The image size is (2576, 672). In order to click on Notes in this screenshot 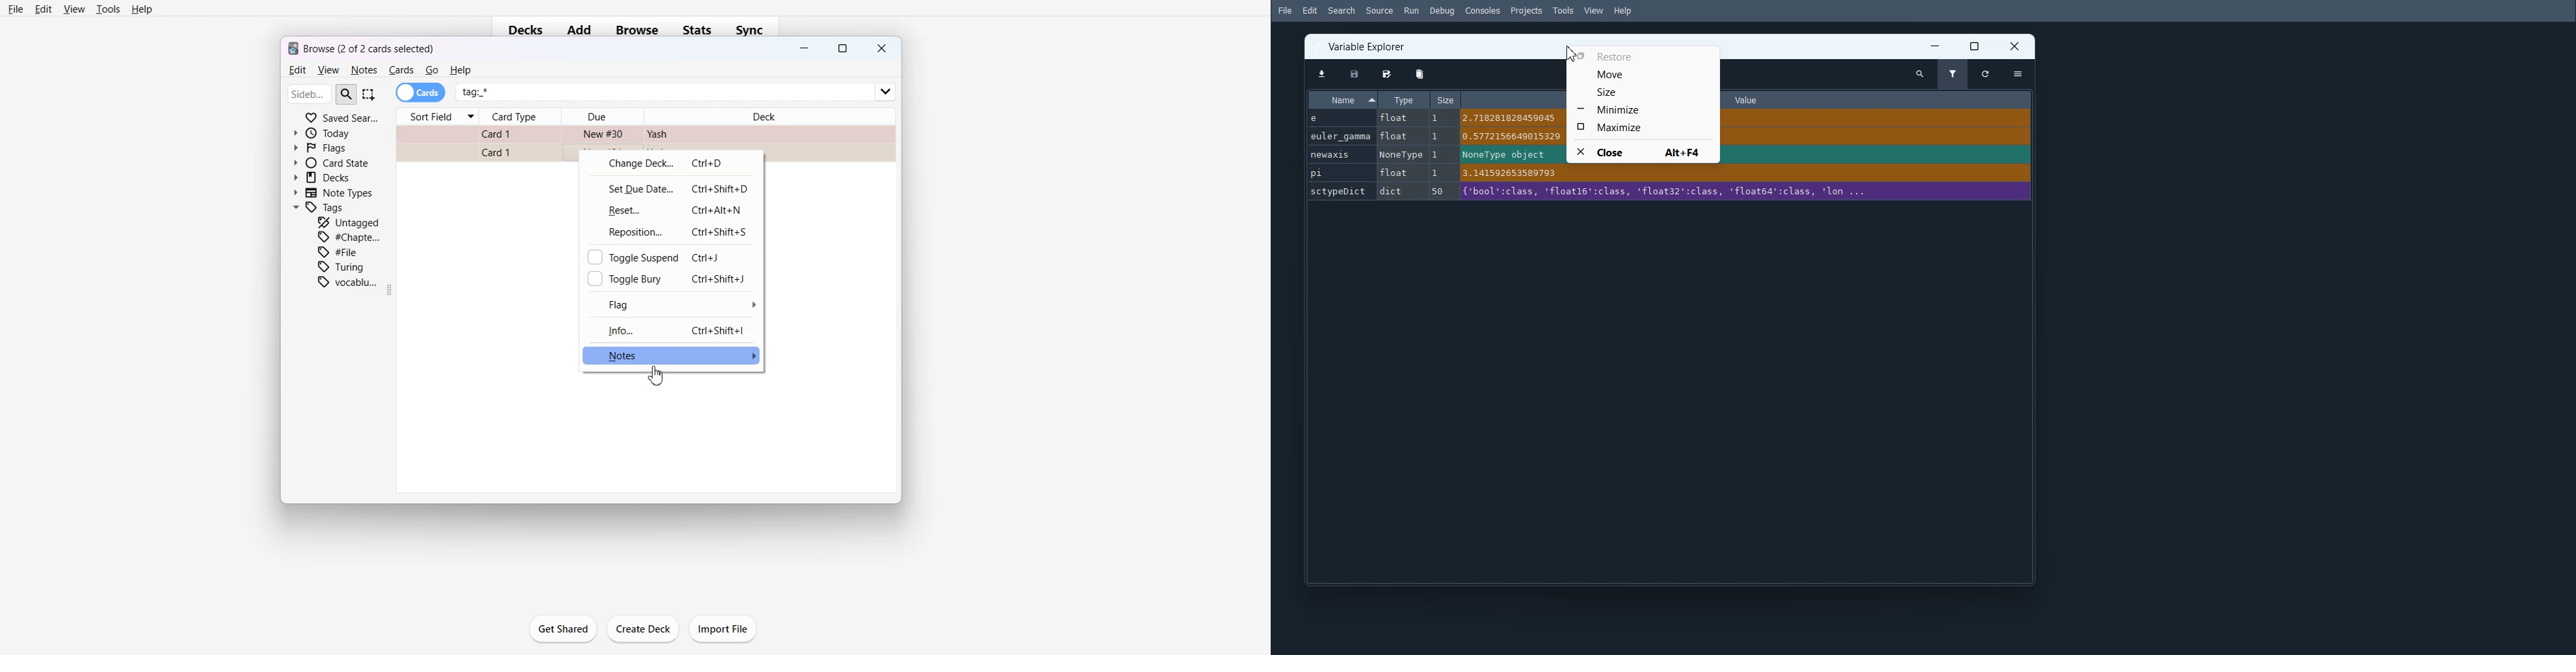, I will do `click(363, 70)`.